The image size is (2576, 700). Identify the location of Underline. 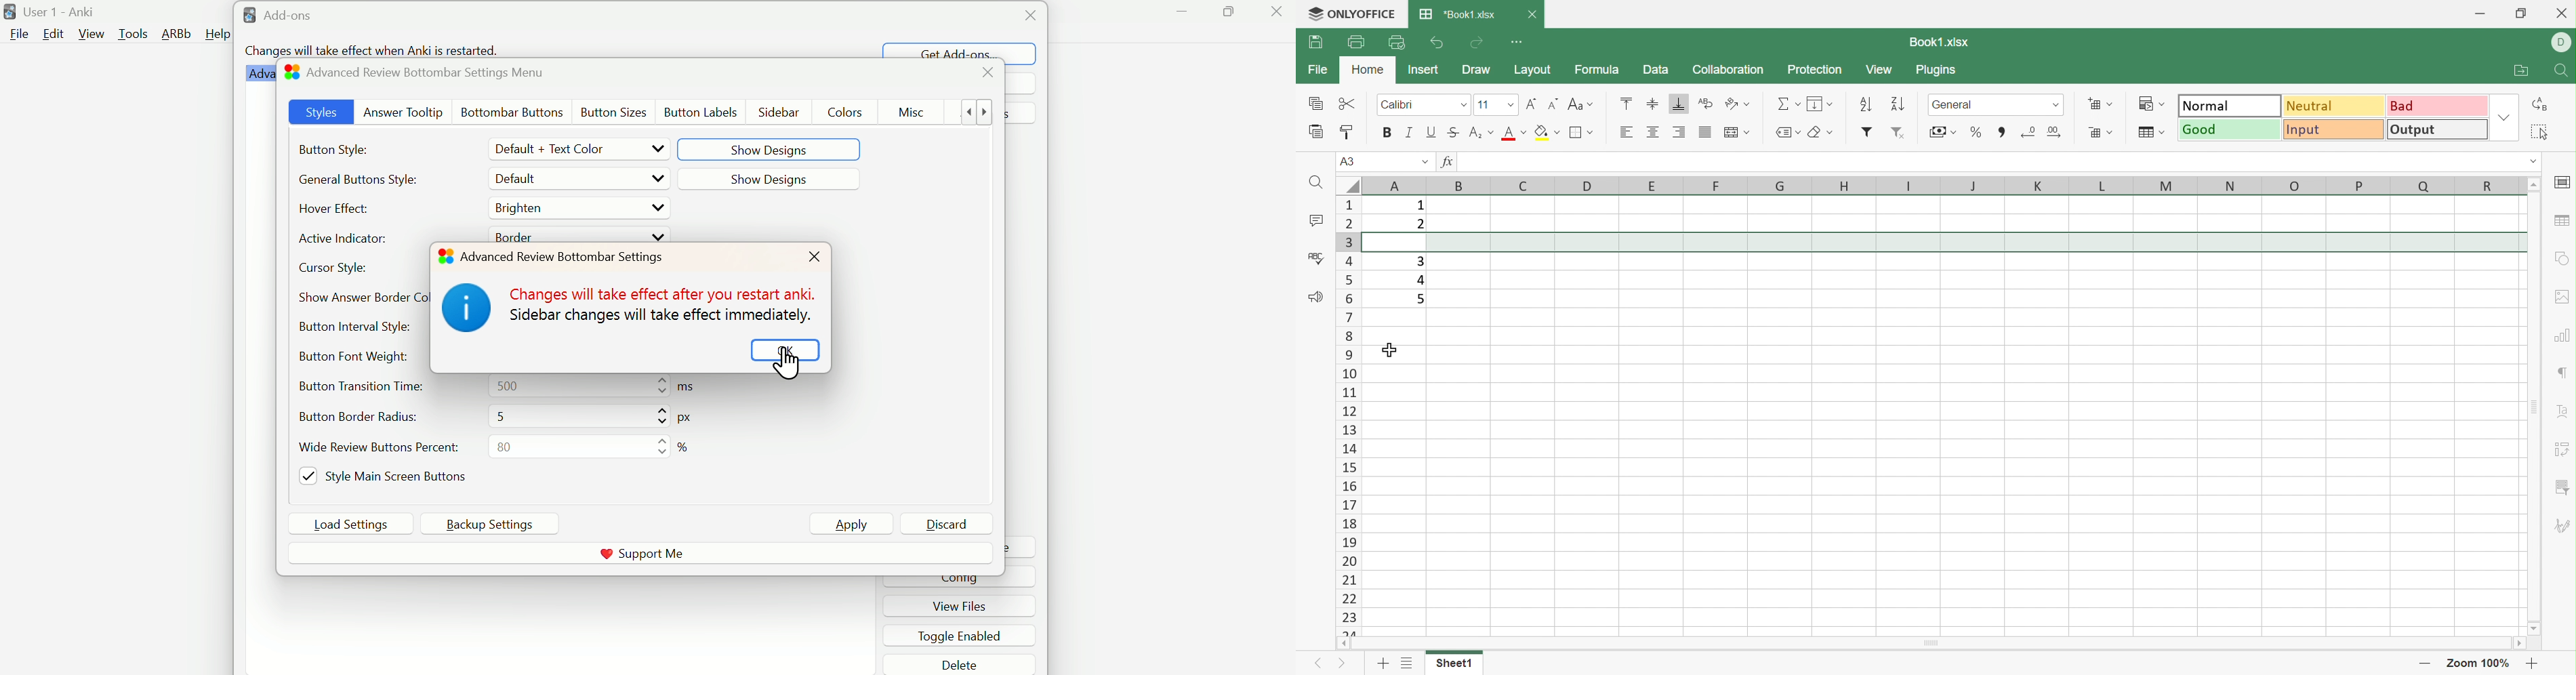
(1430, 133).